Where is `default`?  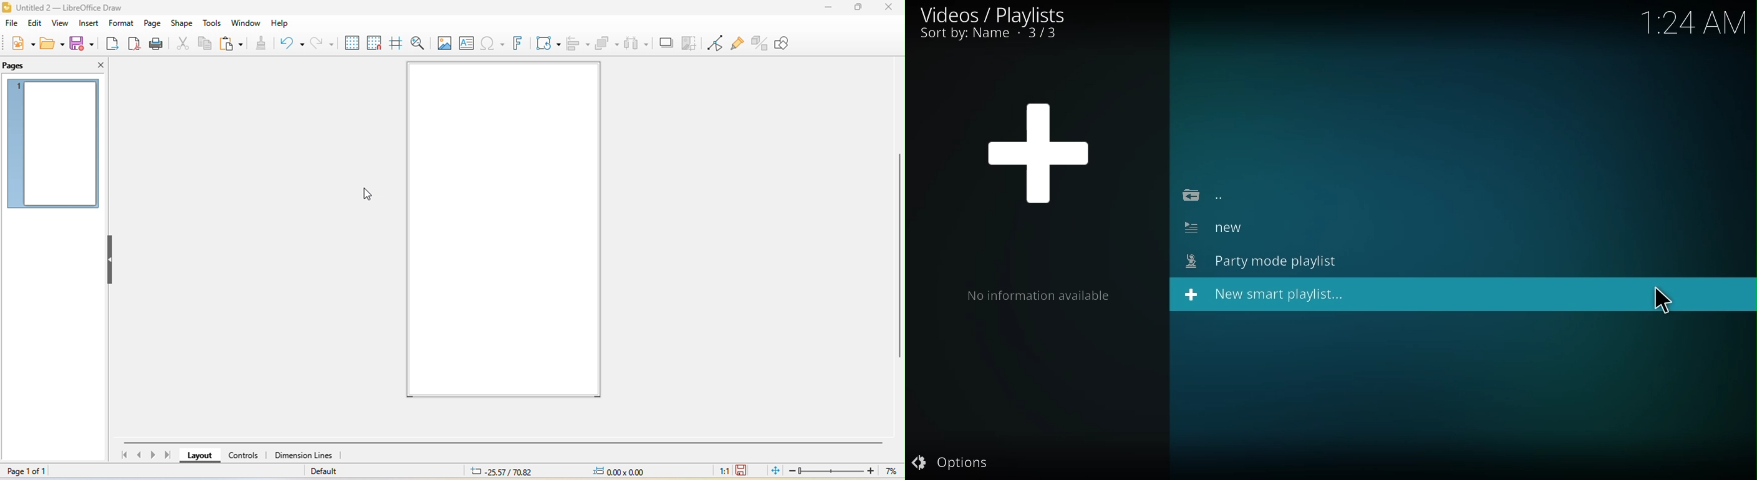
default is located at coordinates (332, 473).